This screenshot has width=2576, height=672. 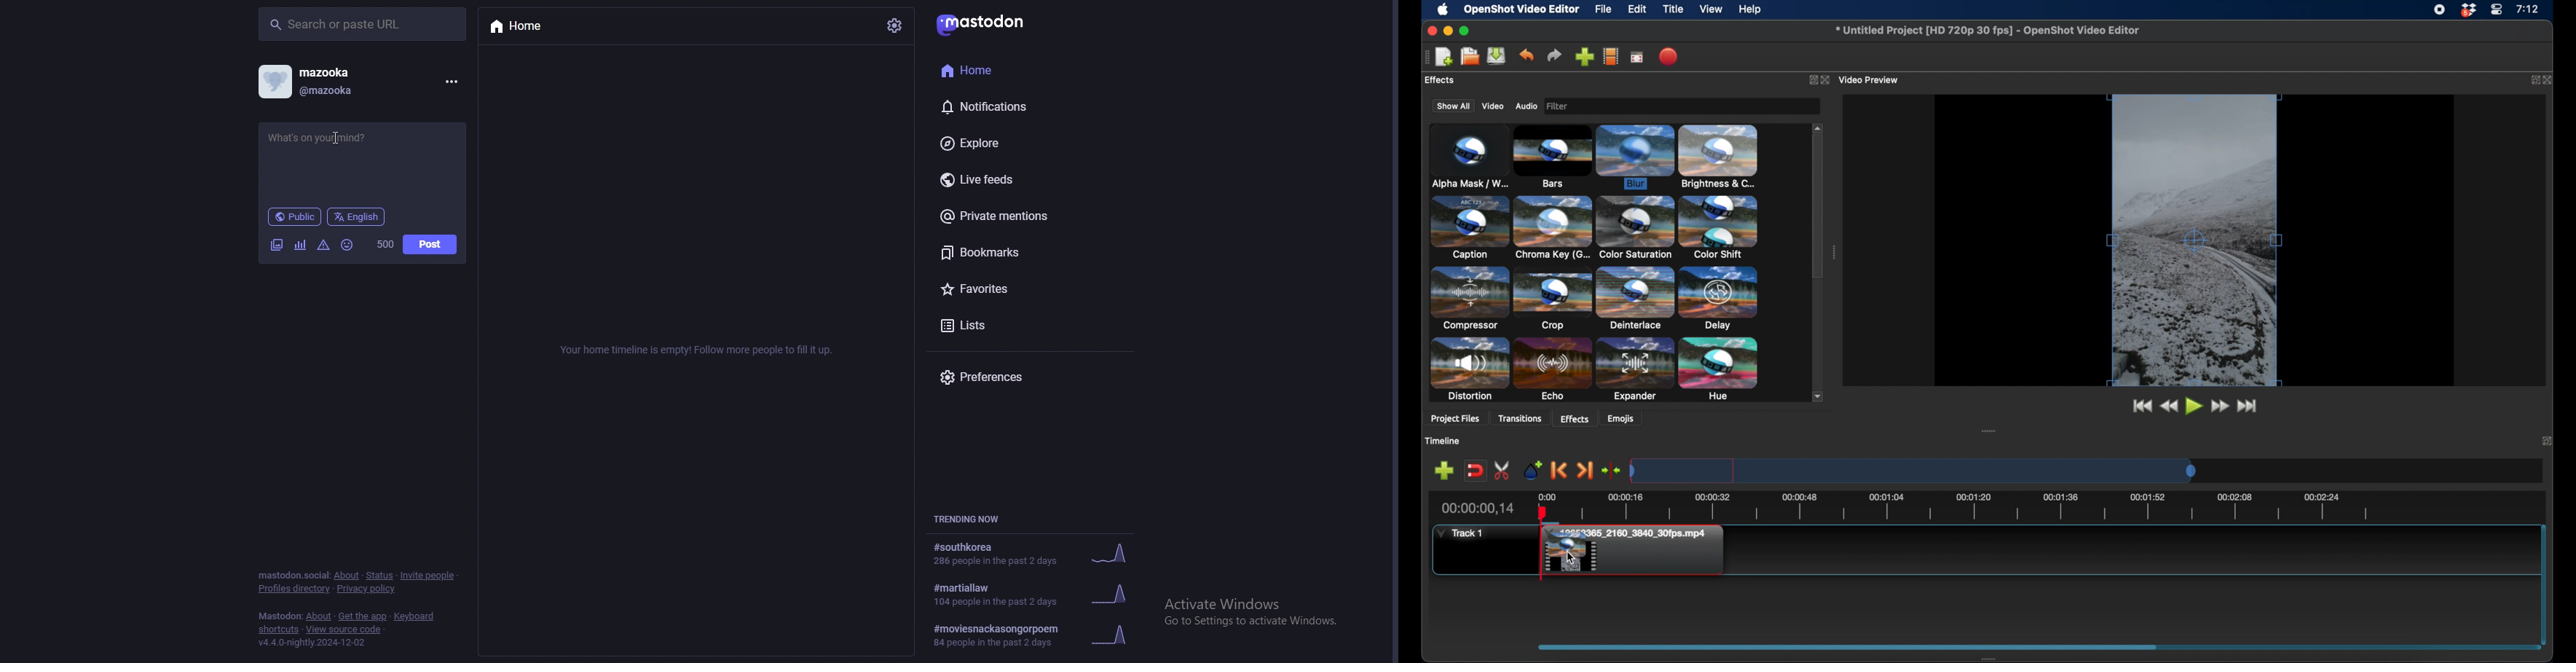 I want to click on version, so click(x=313, y=643).